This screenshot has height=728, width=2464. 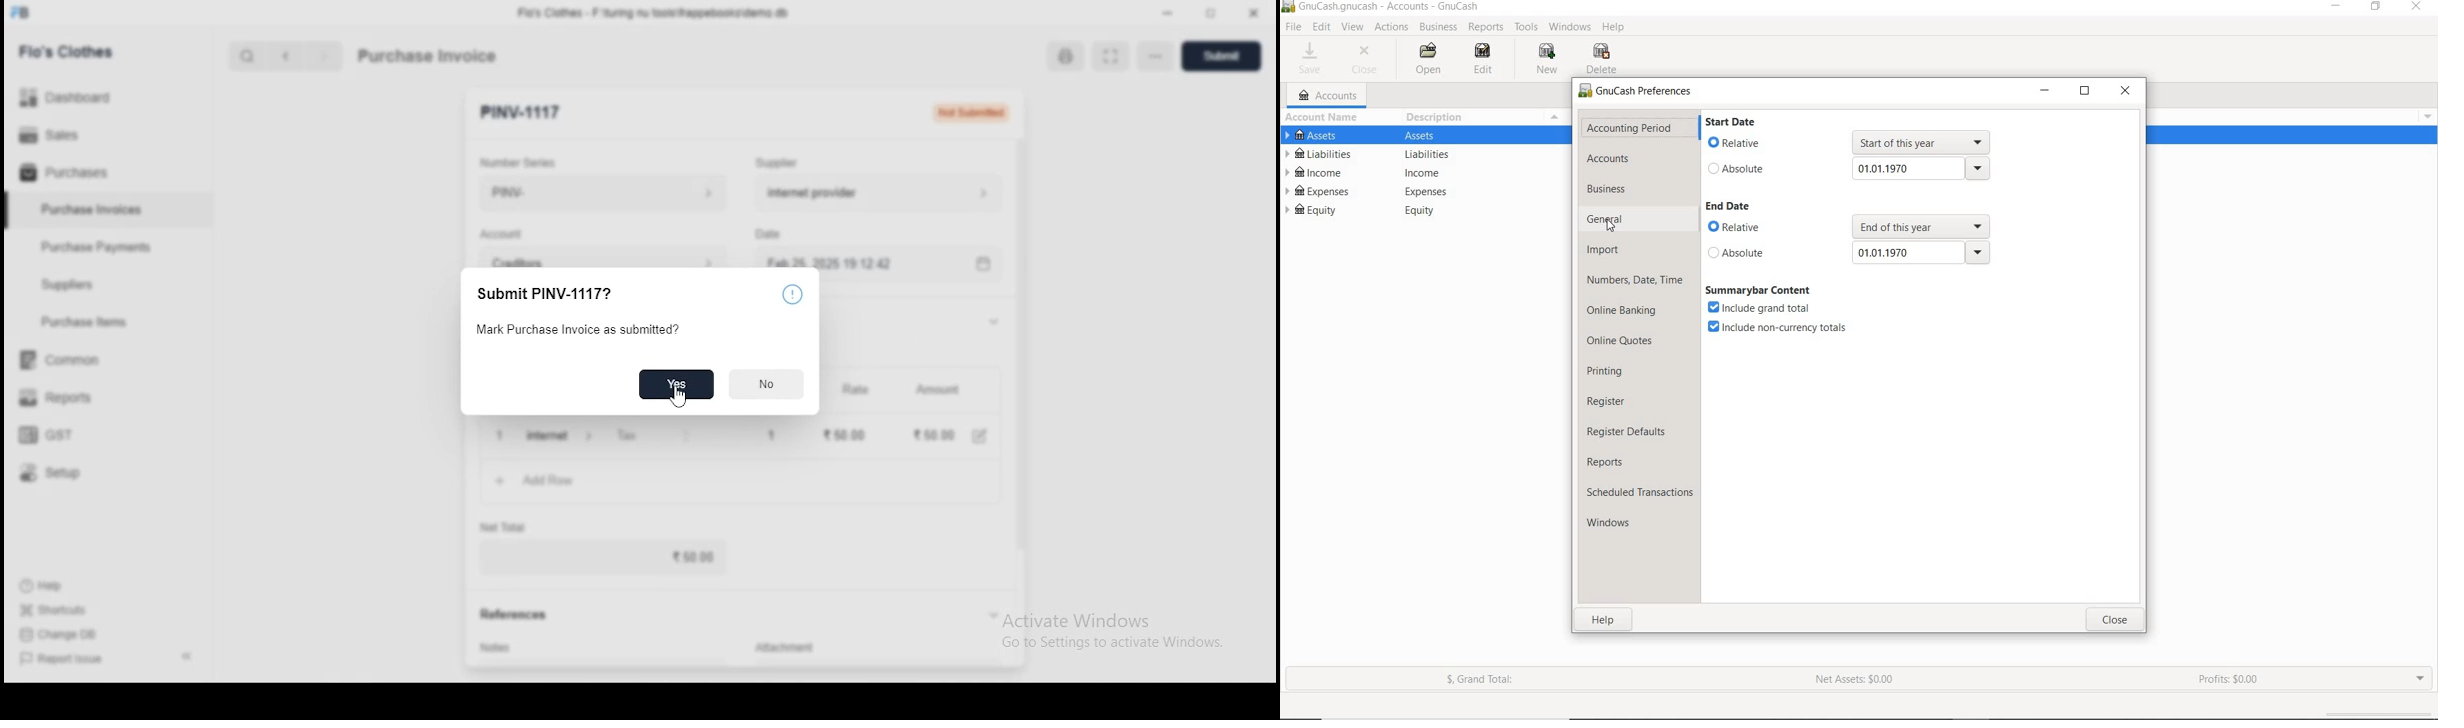 I want to click on GENERAL, so click(x=1617, y=220).